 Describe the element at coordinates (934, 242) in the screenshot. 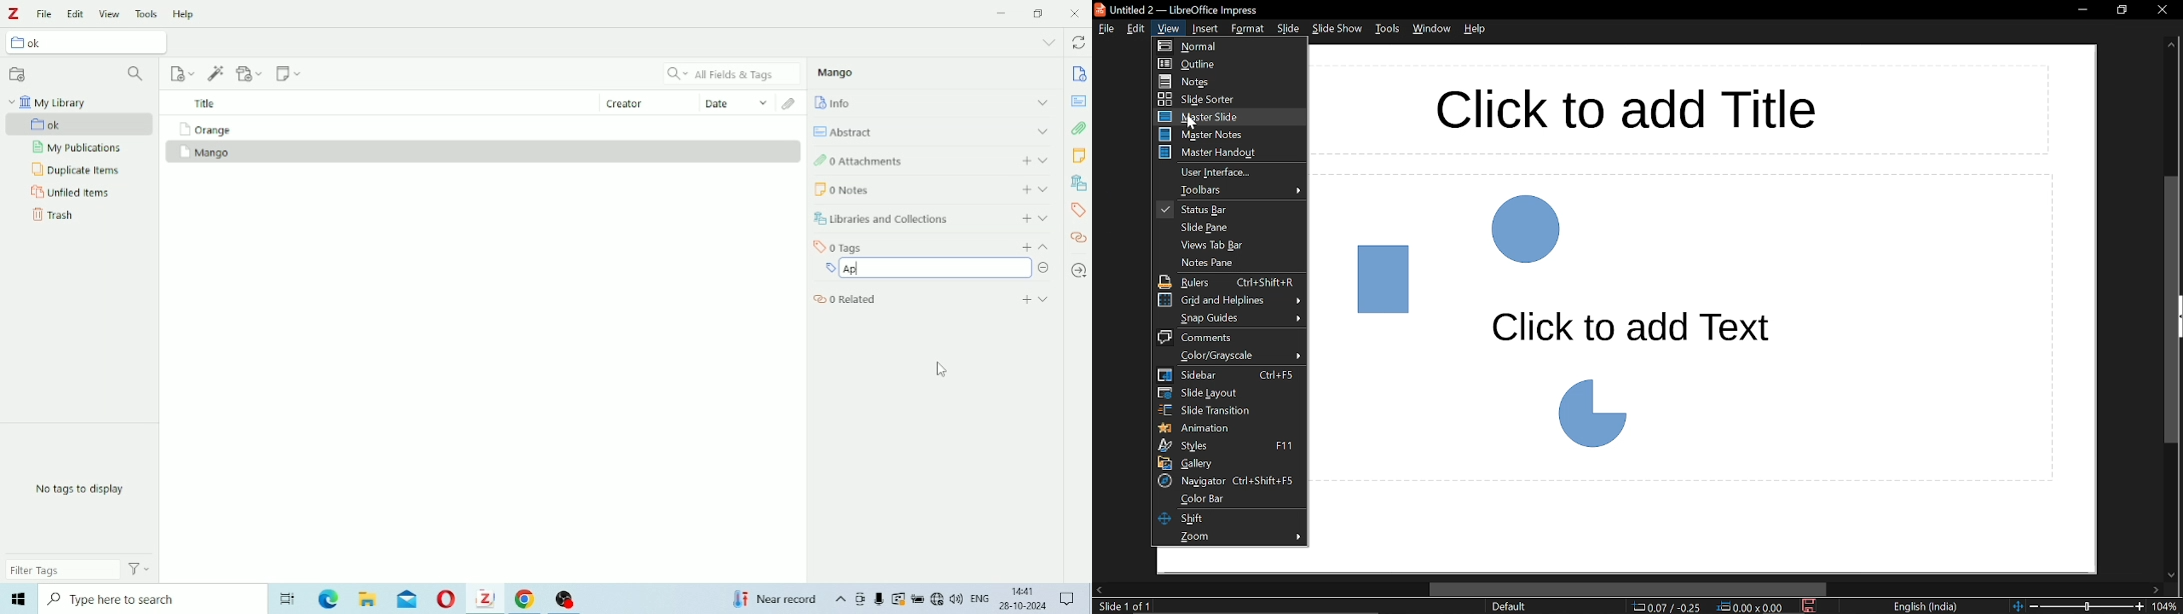

I see `Tags` at that location.